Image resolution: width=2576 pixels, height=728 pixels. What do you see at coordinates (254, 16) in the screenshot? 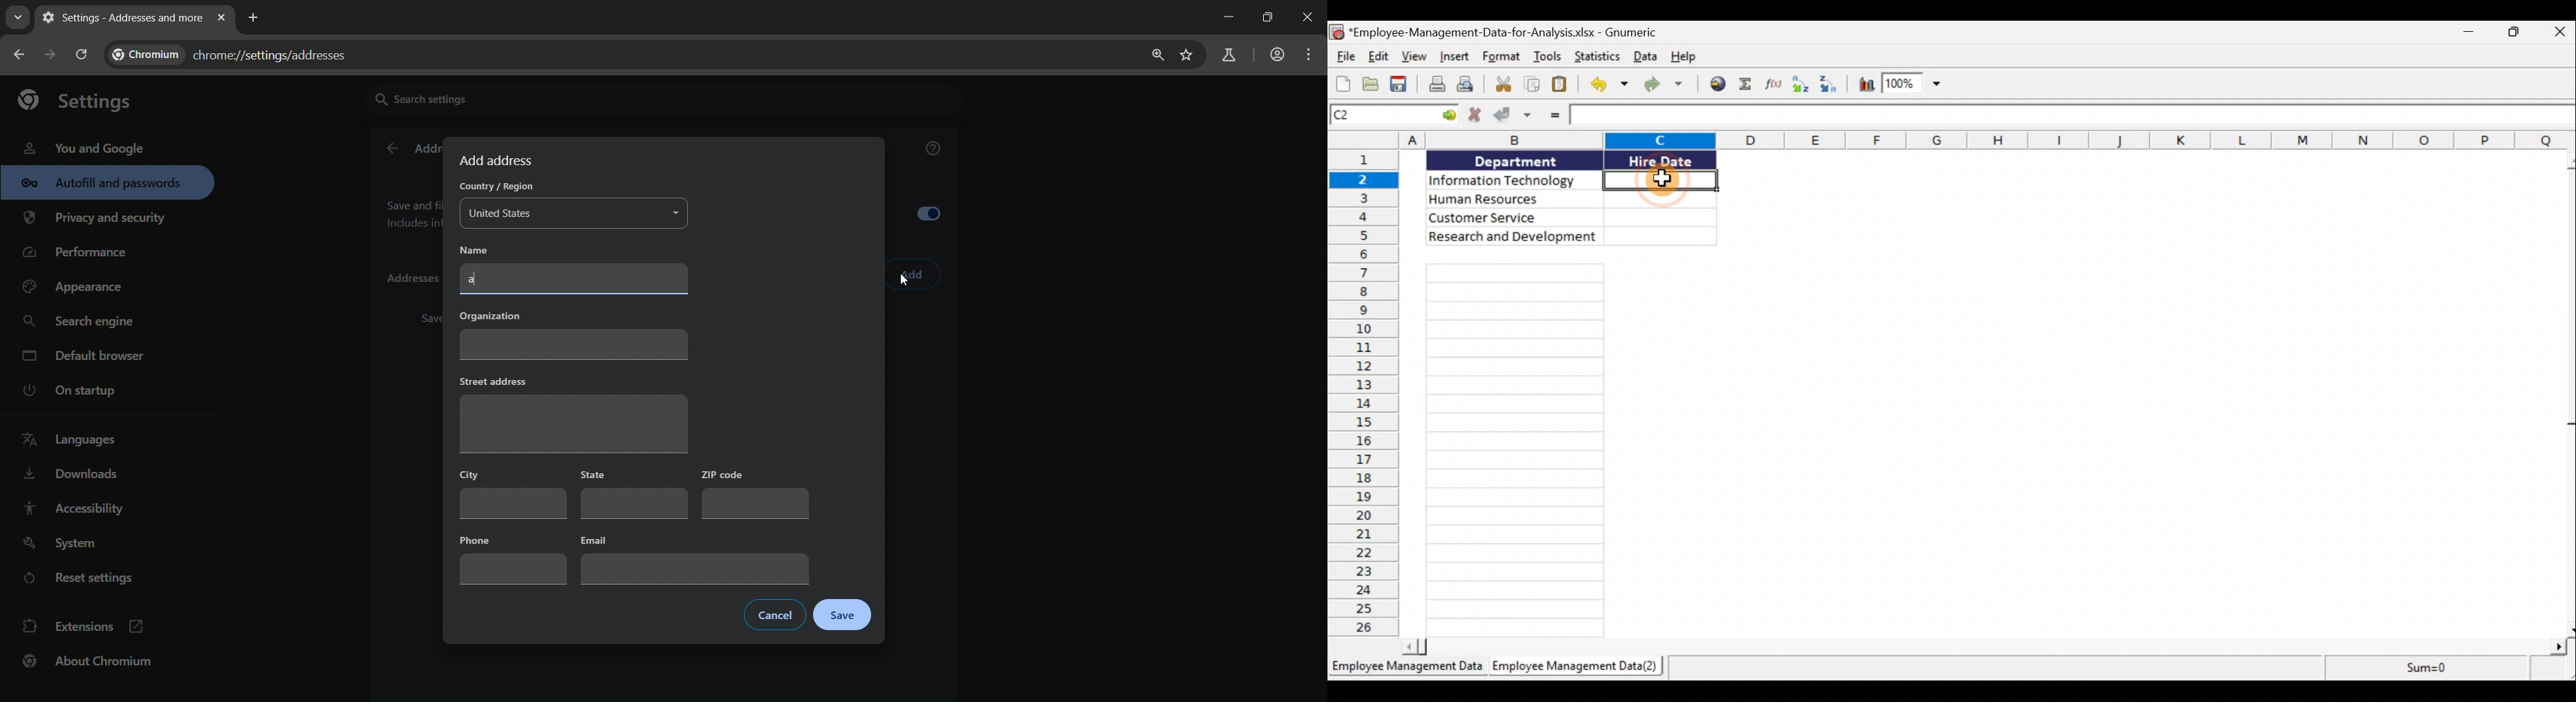
I see `new tab` at bounding box center [254, 16].